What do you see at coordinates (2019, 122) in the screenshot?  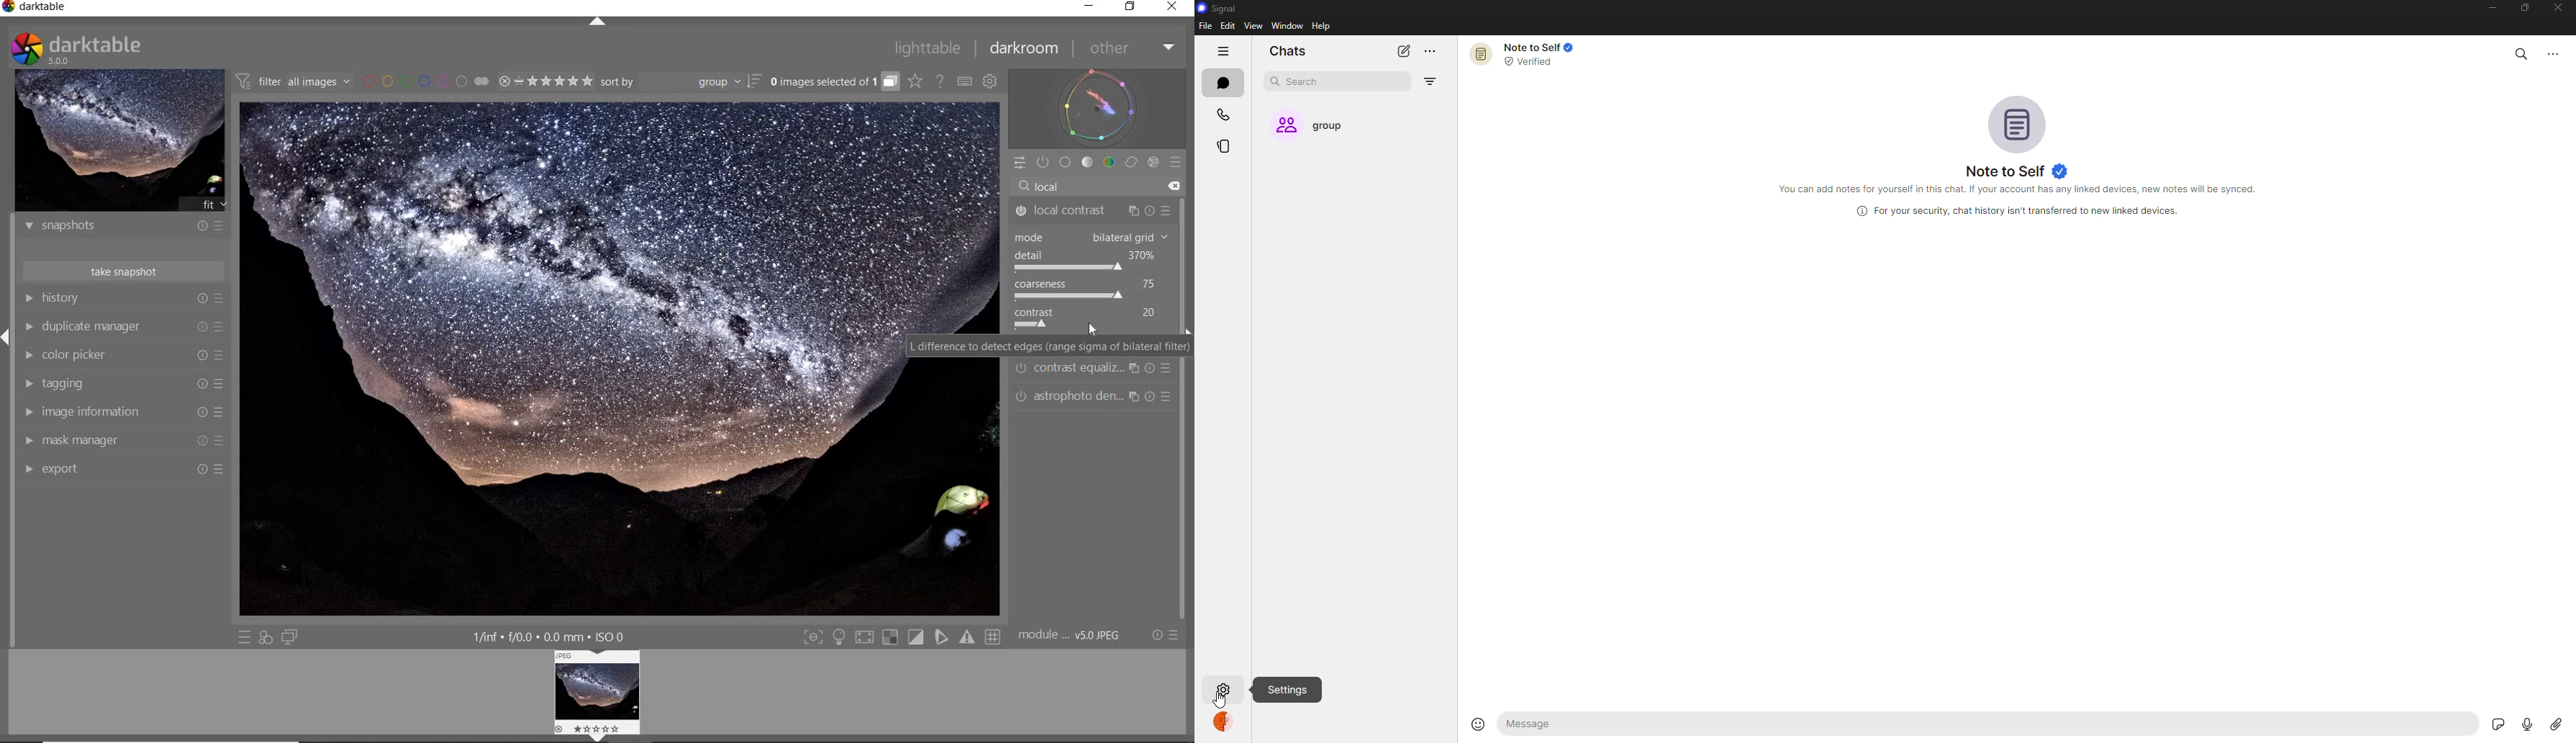 I see `profile pic` at bounding box center [2019, 122].